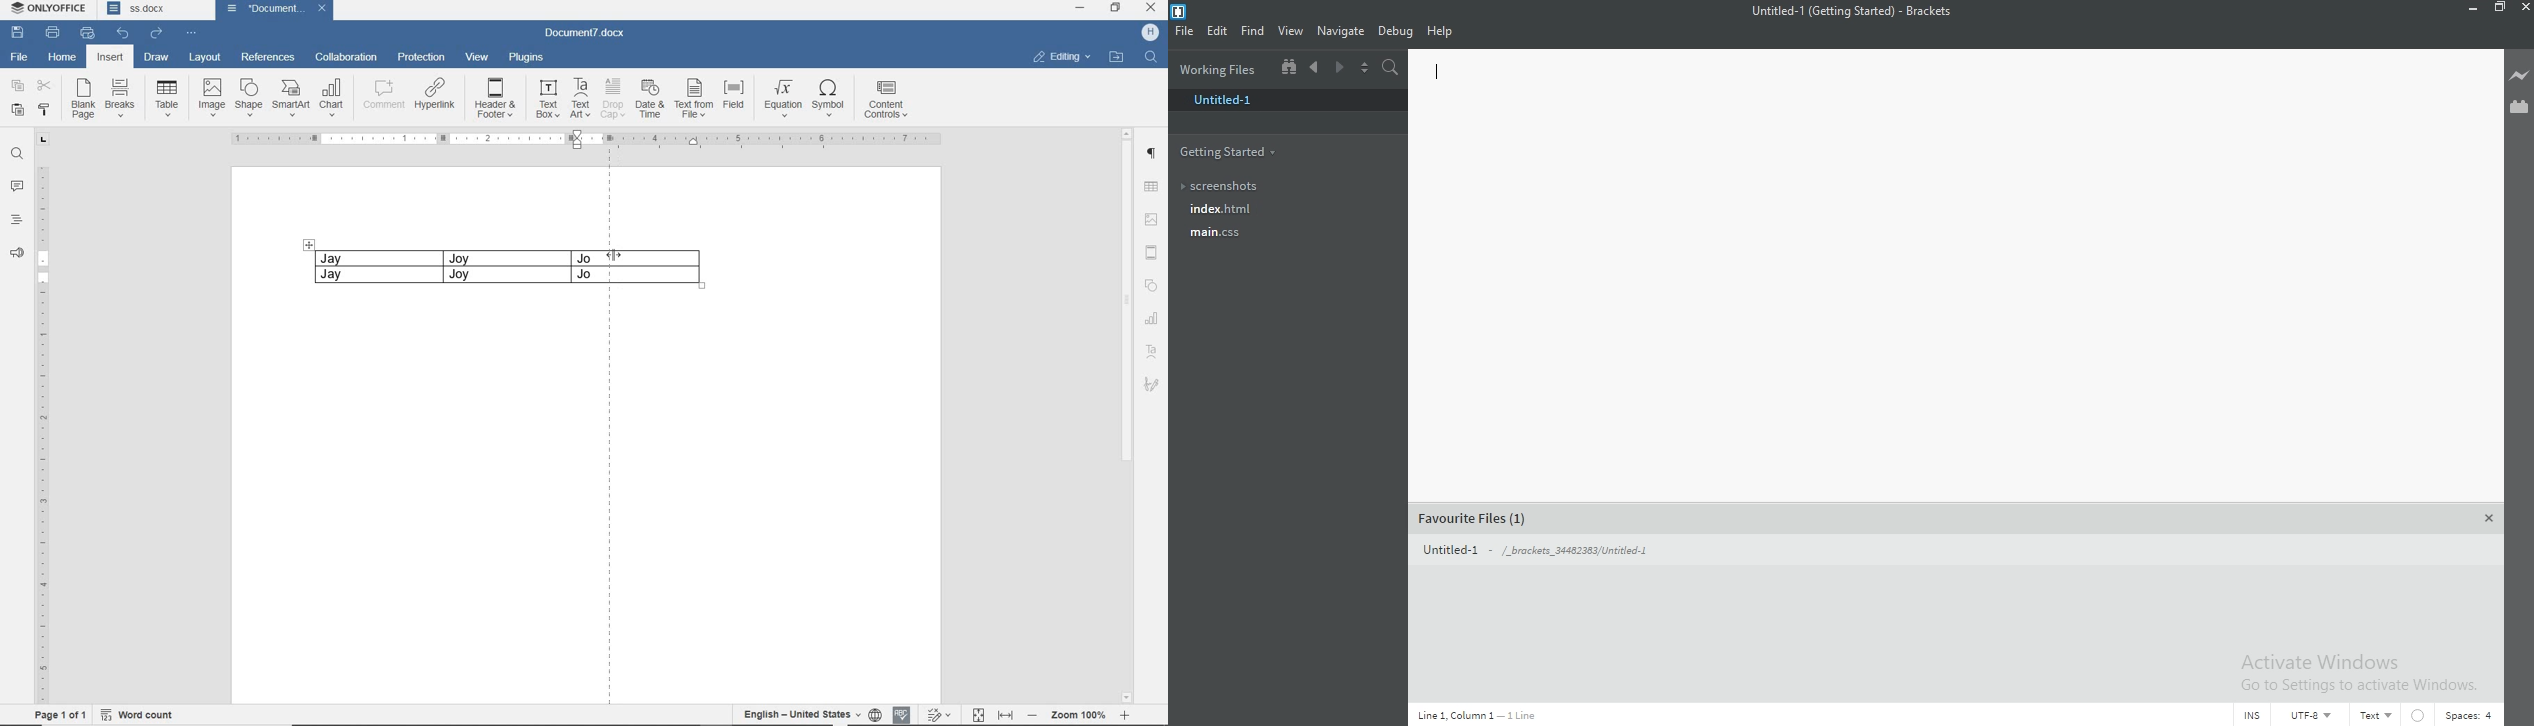 The height and width of the screenshot is (728, 2548). I want to click on SYSTEM NAME, so click(51, 10).